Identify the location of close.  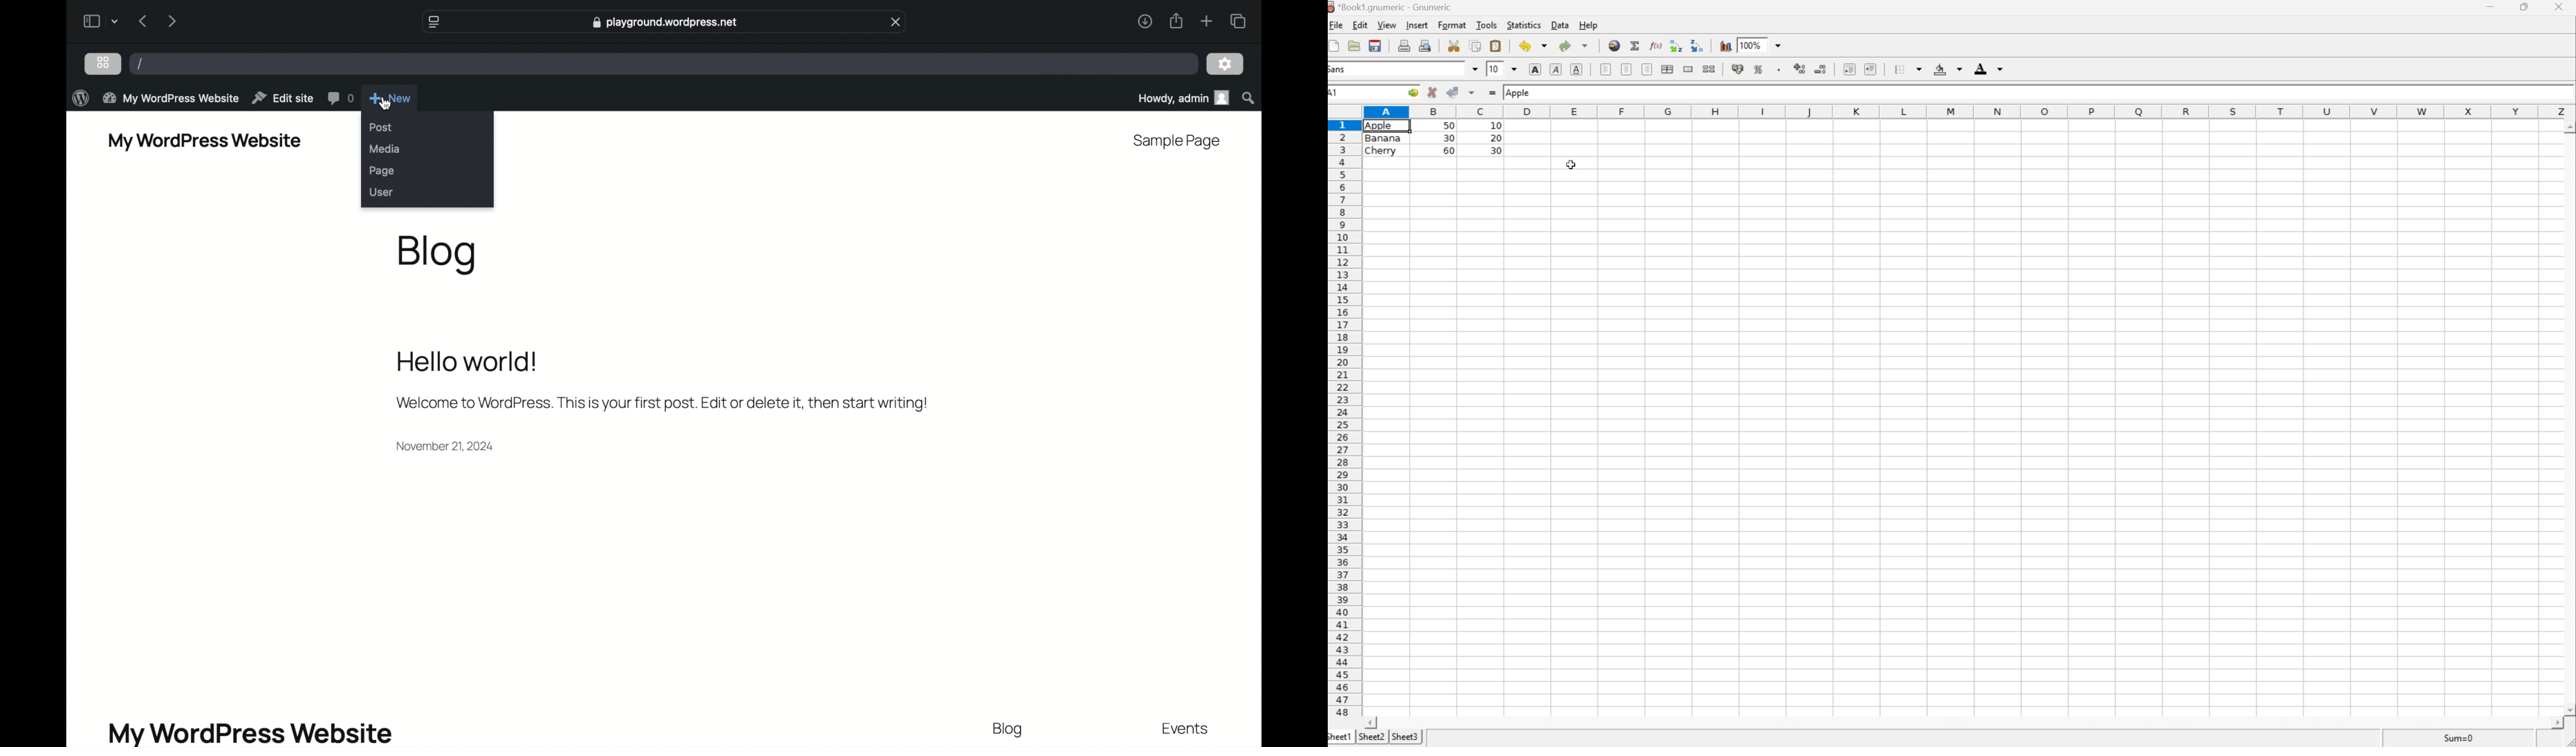
(896, 22).